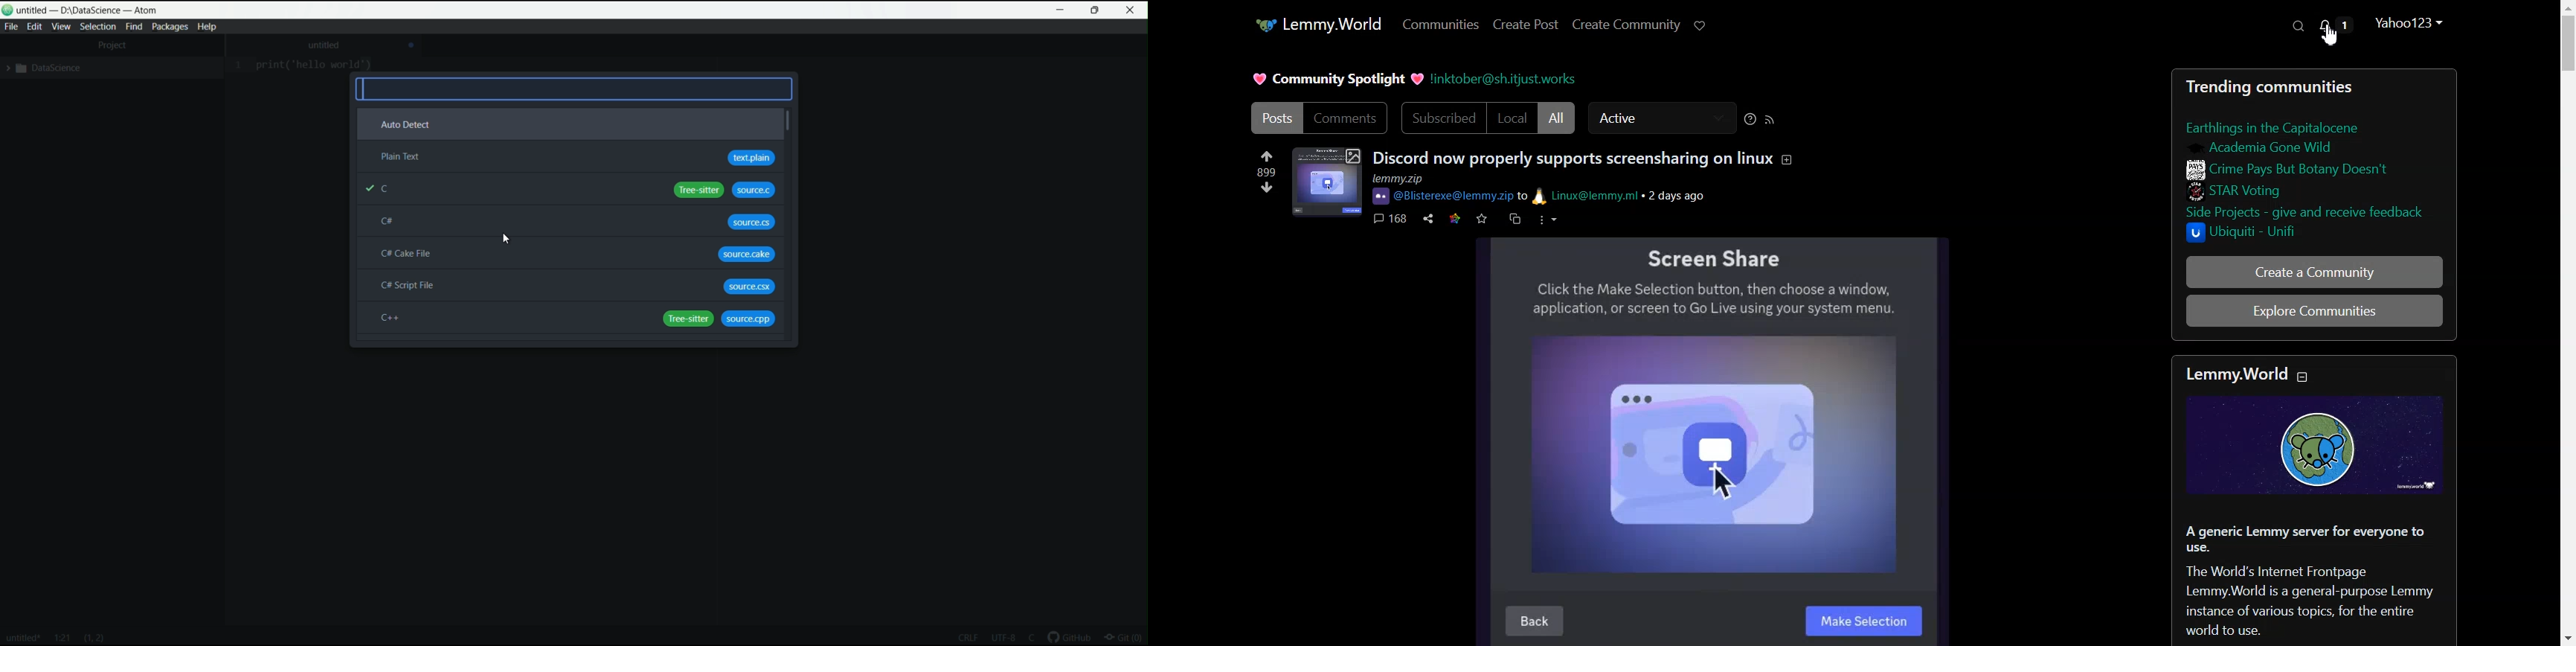 This screenshot has width=2576, height=672. I want to click on c++, so click(390, 319).